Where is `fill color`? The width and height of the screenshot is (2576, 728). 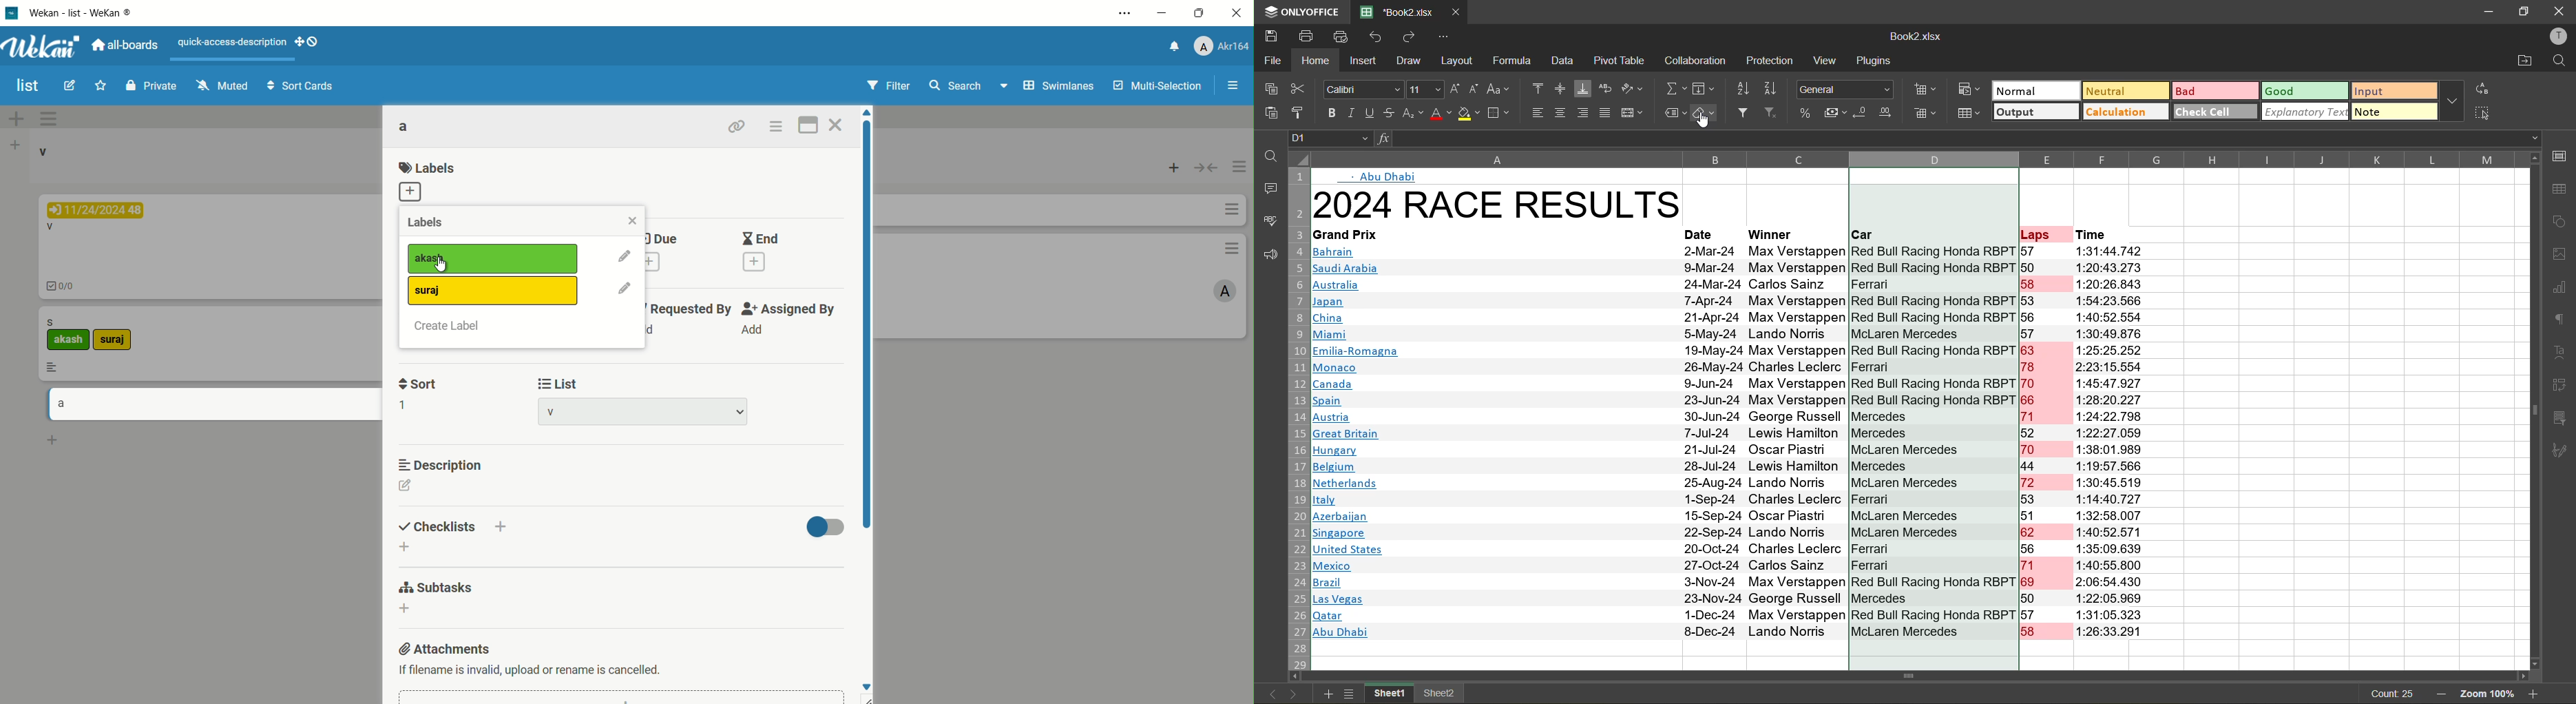 fill color is located at coordinates (1470, 114).